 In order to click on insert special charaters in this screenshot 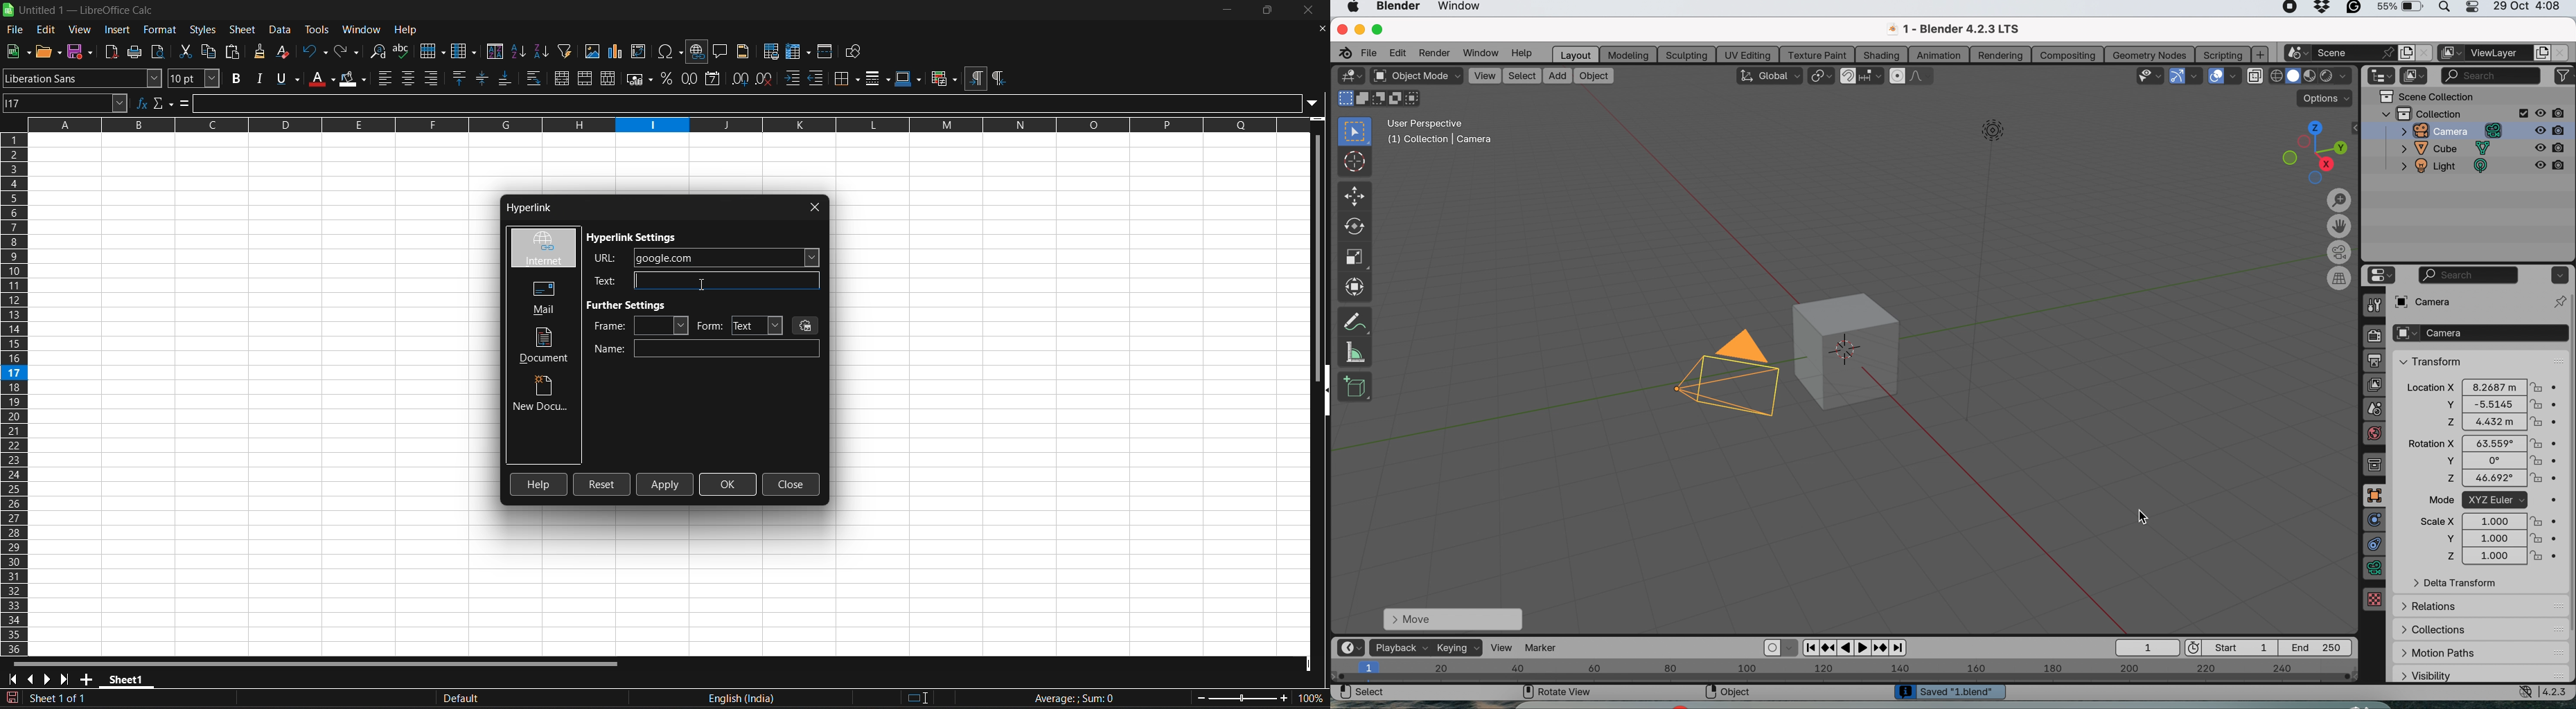, I will do `click(669, 51)`.